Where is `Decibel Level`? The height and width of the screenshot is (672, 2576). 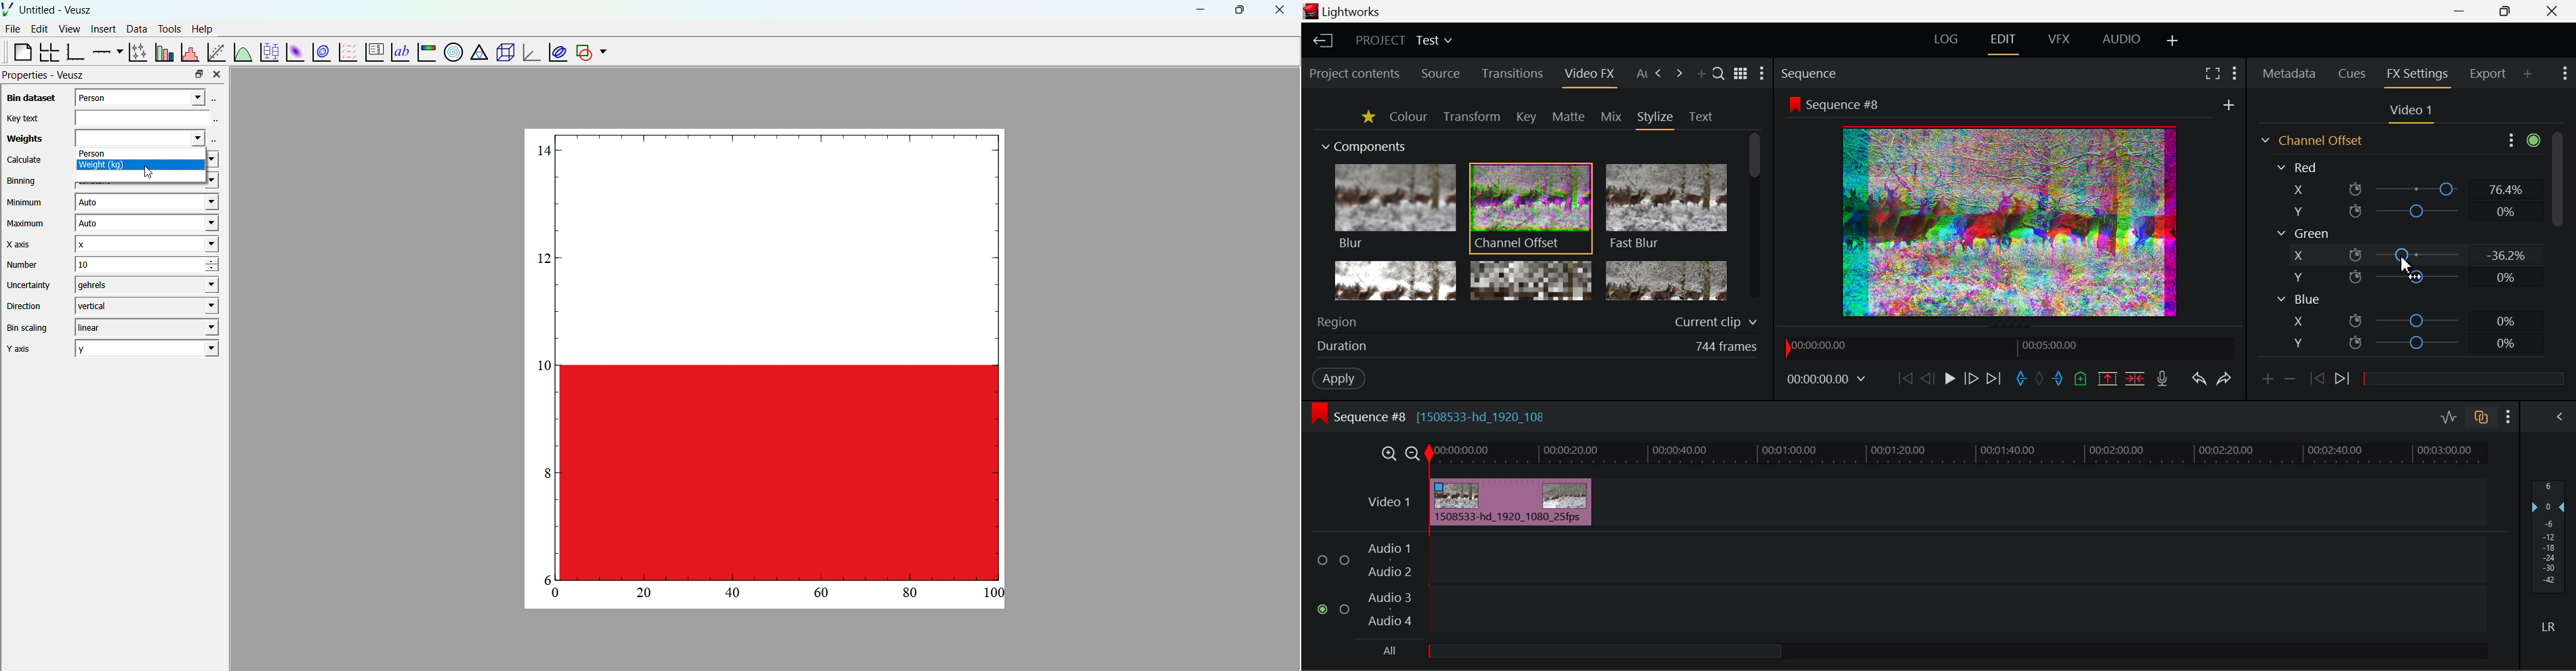
Decibel Level is located at coordinates (2550, 555).